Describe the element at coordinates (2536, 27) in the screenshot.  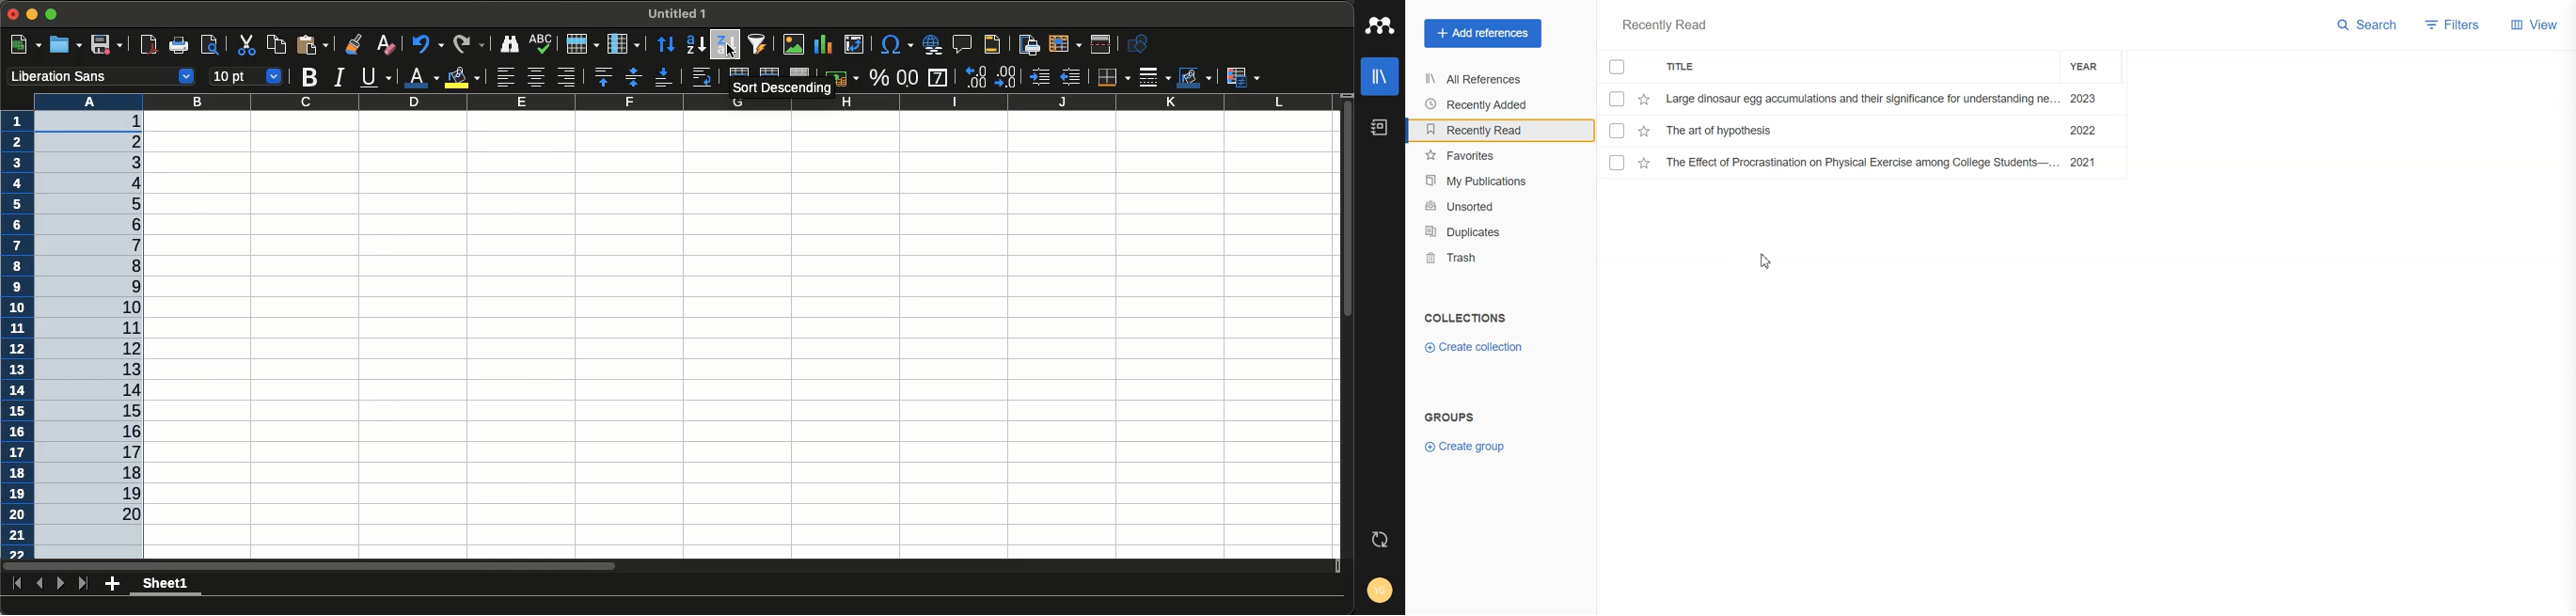
I see `View` at that location.